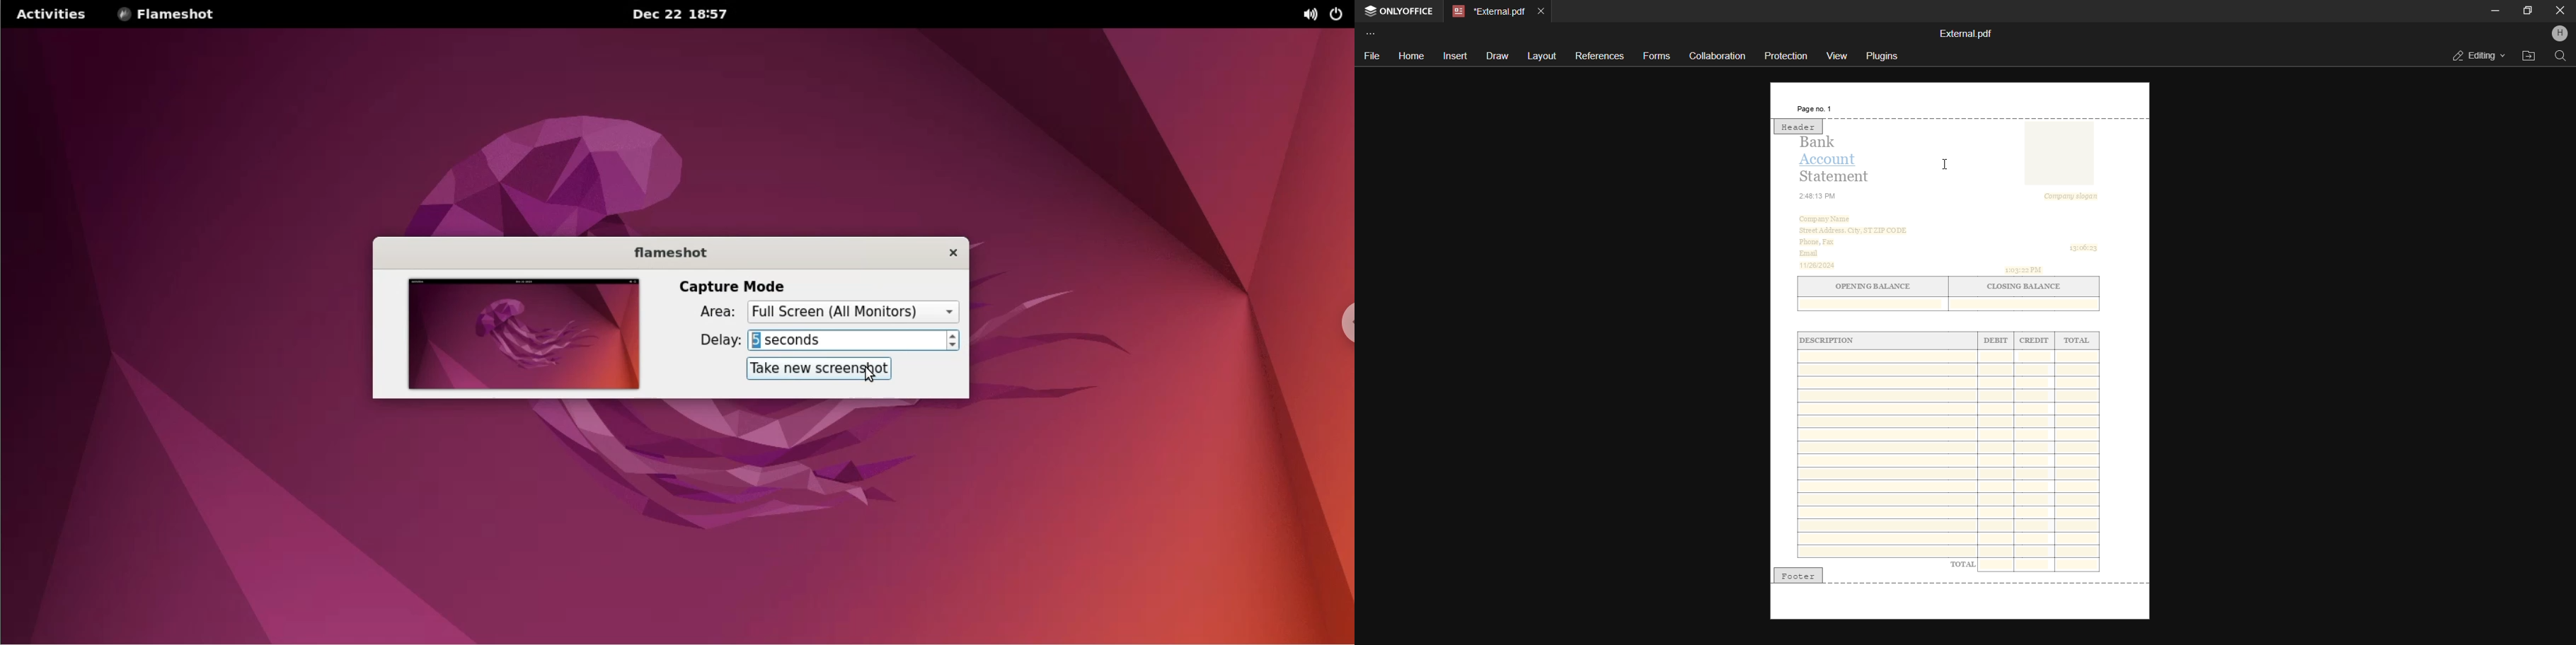  What do you see at coordinates (1658, 57) in the screenshot?
I see `forms` at bounding box center [1658, 57].